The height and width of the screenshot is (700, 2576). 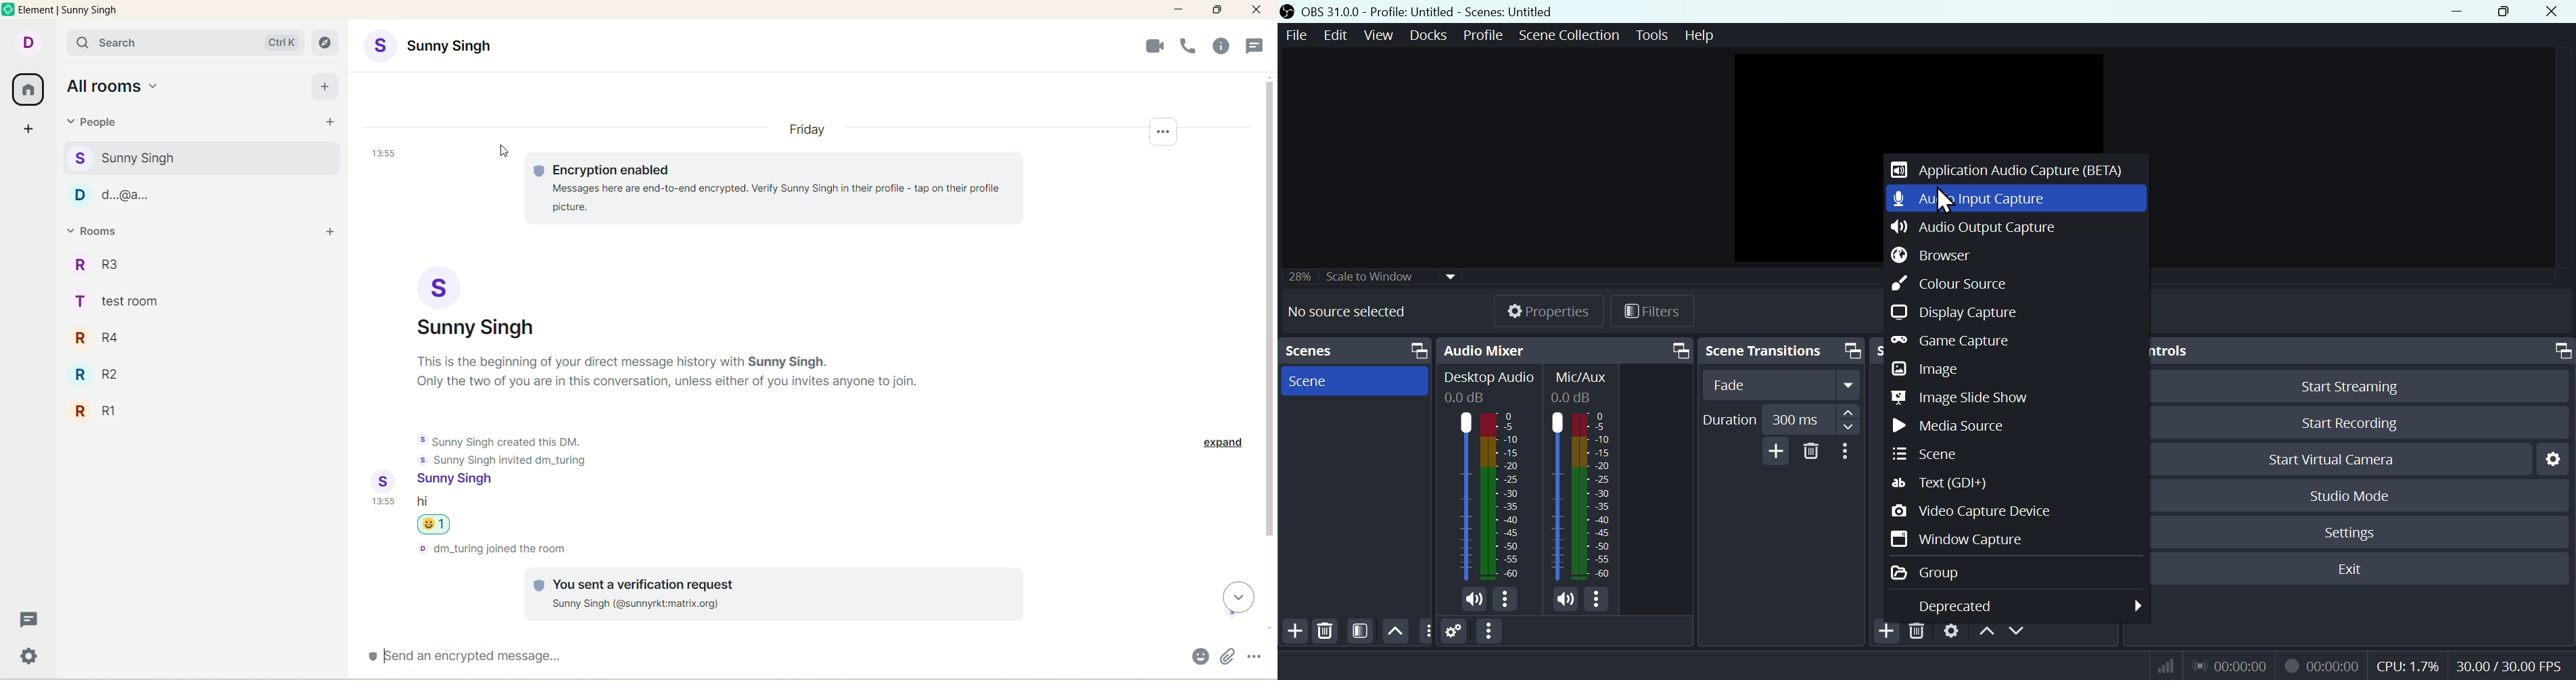 What do you see at coordinates (1783, 385) in the screenshot?
I see `fade` at bounding box center [1783, 385].